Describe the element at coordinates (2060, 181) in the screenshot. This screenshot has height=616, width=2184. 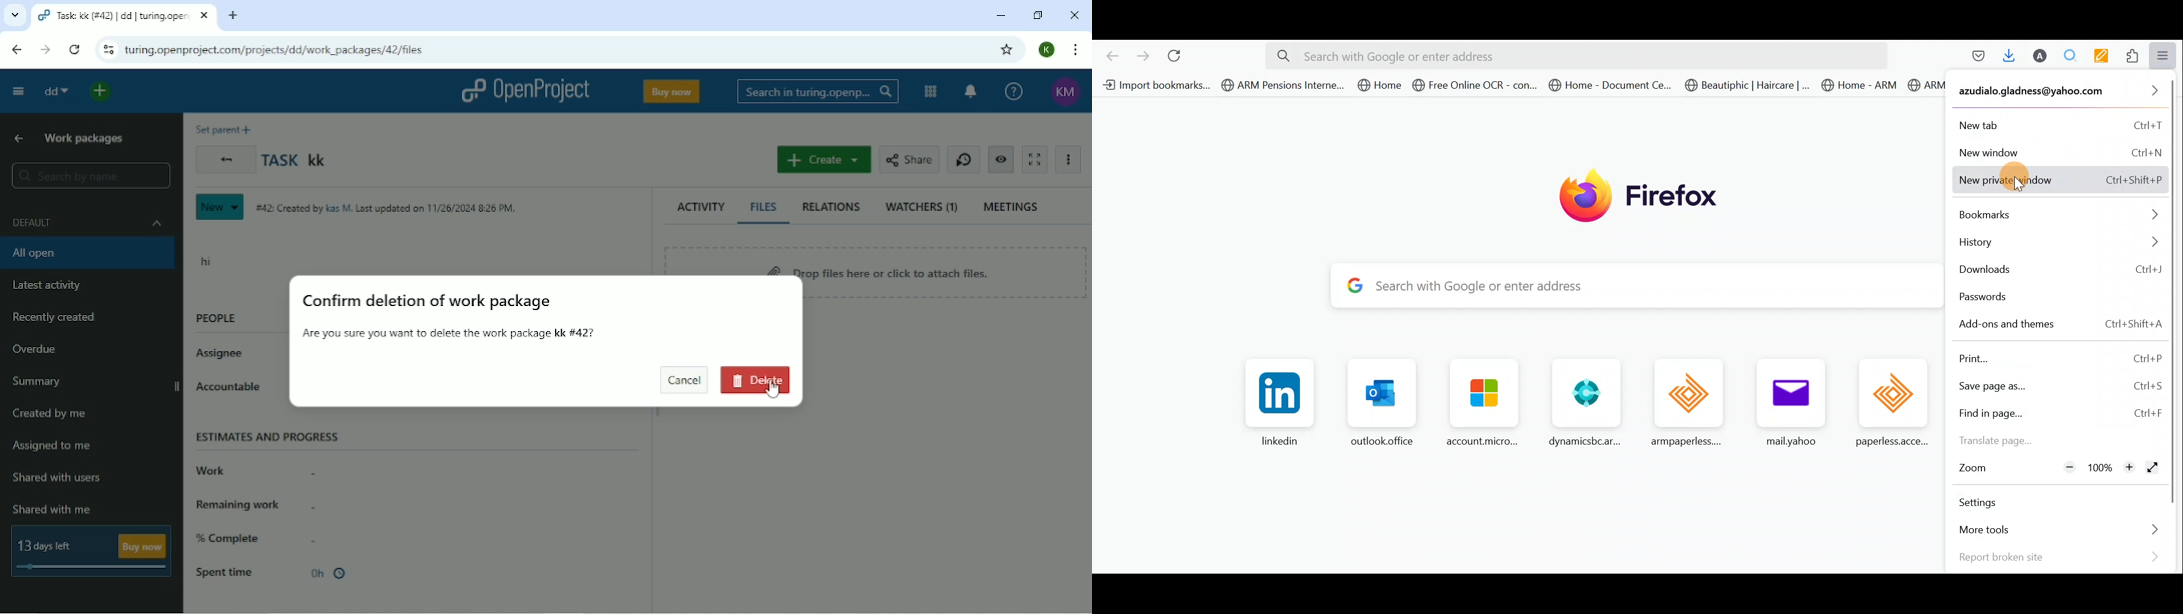
I see `New private window` at that location.